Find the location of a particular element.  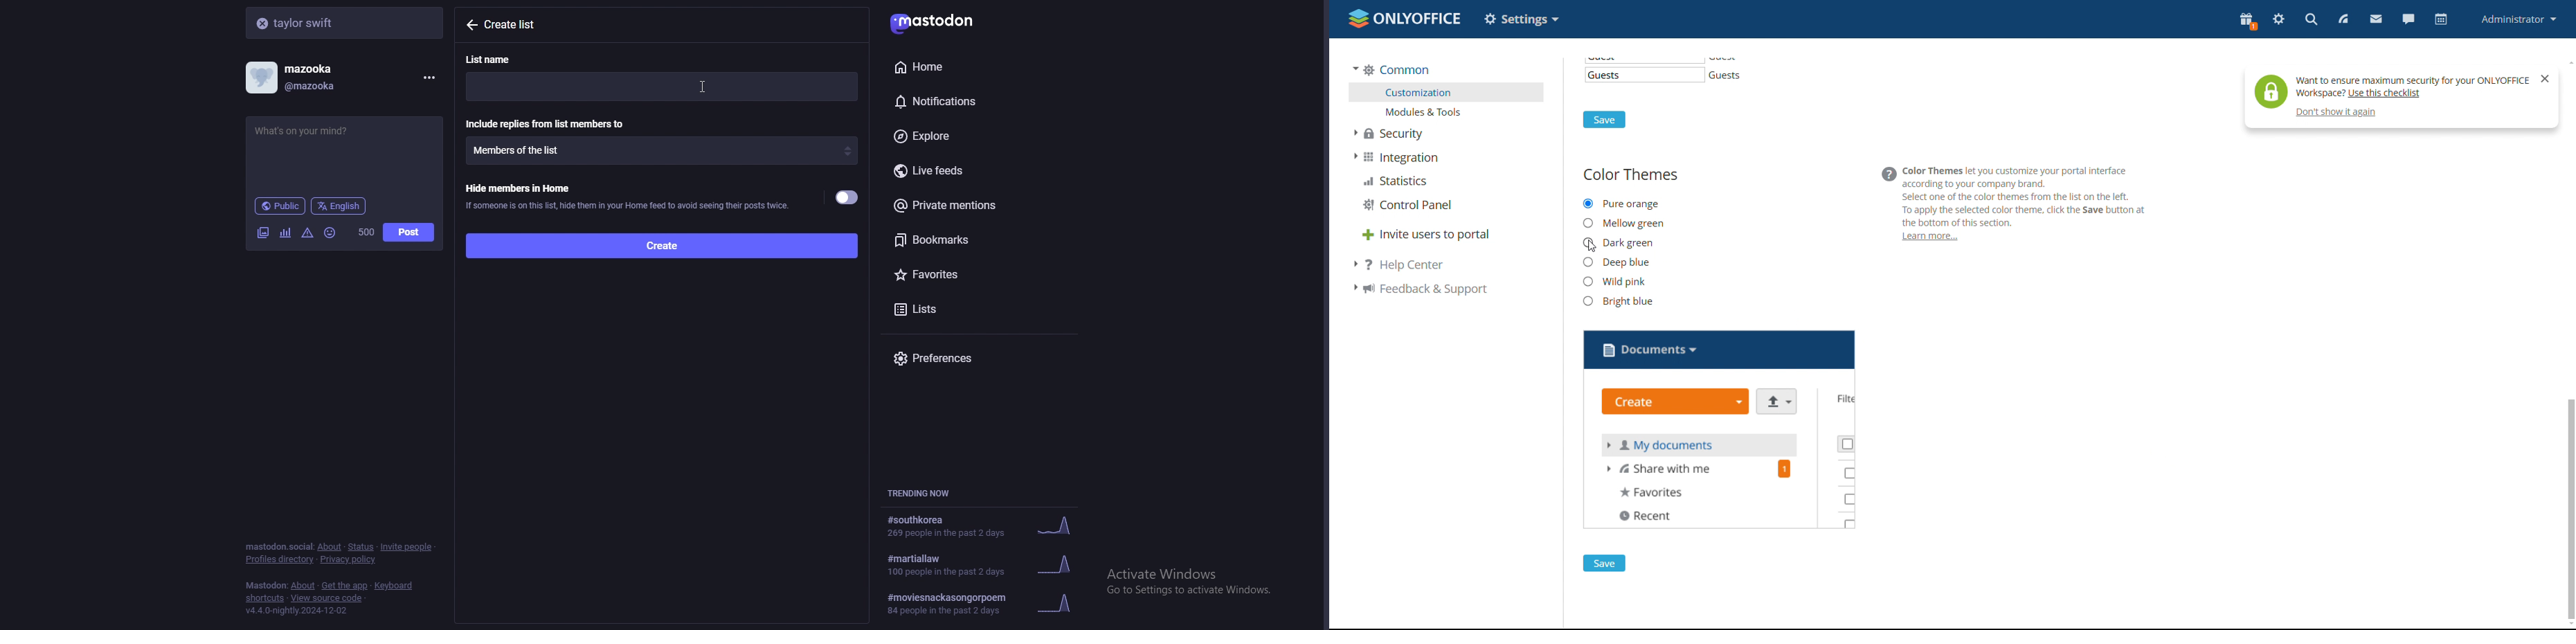

search bar is located at coordinates (346, 22).